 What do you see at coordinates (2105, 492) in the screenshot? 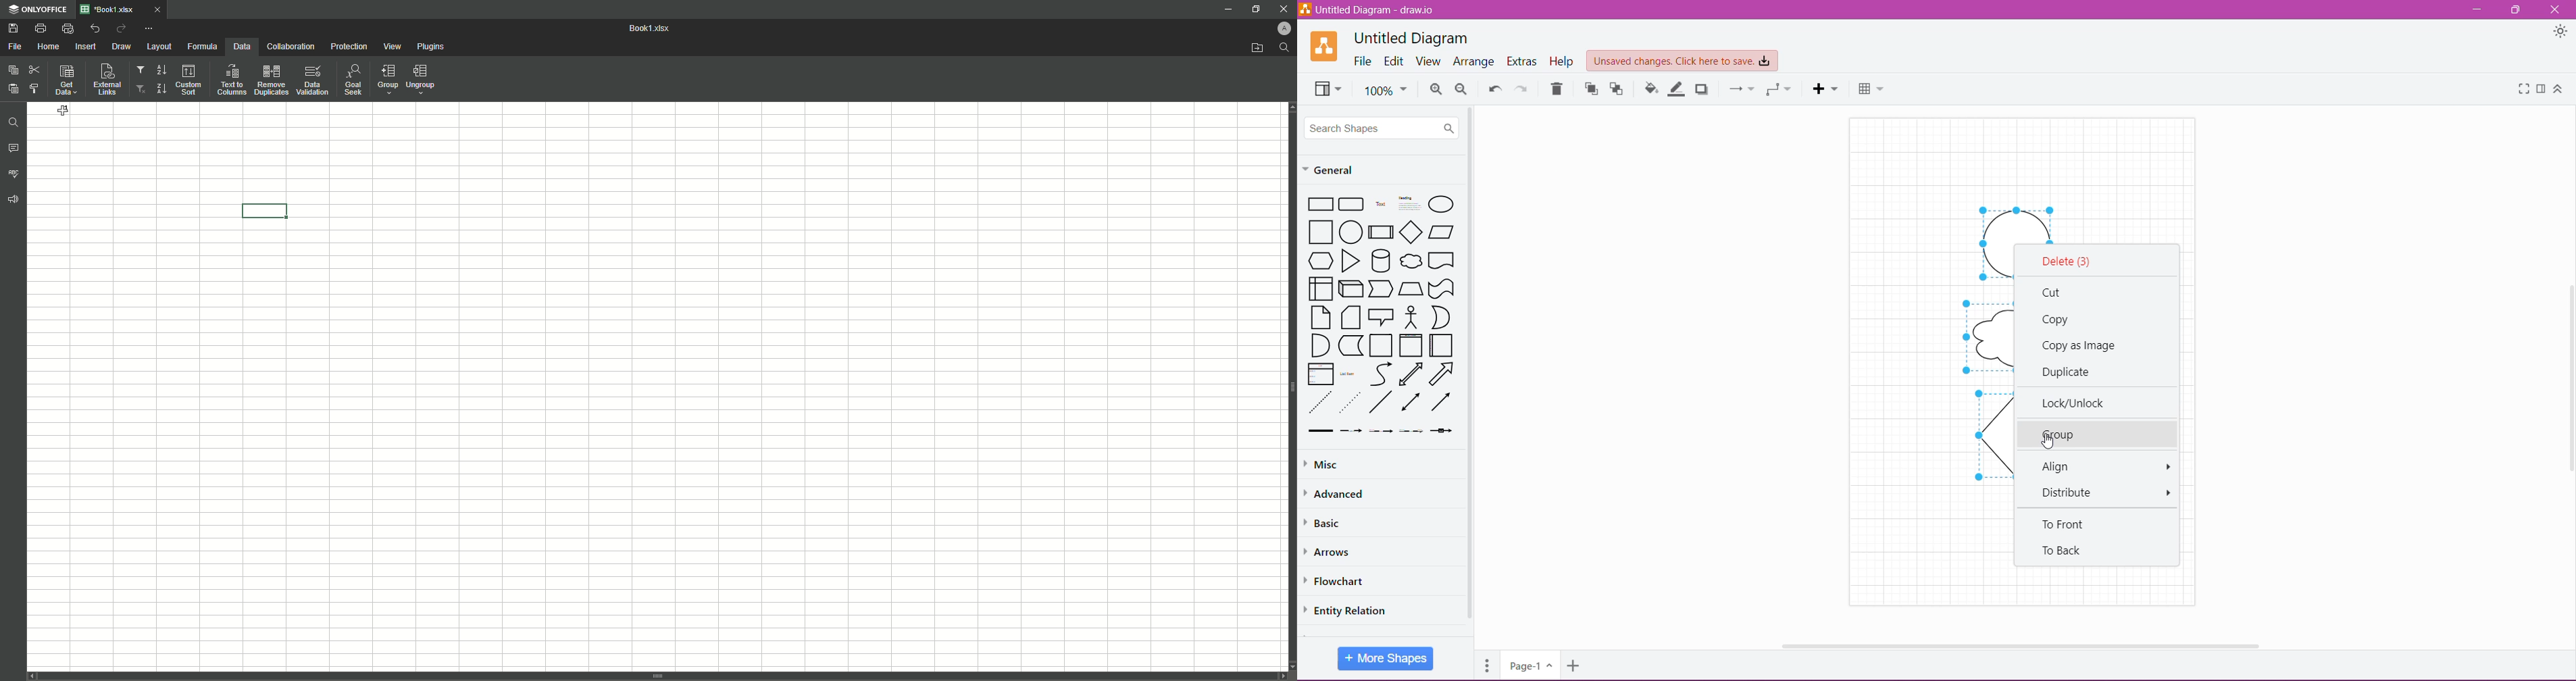
I see `Distribute` at bounding box center [2105, 492].